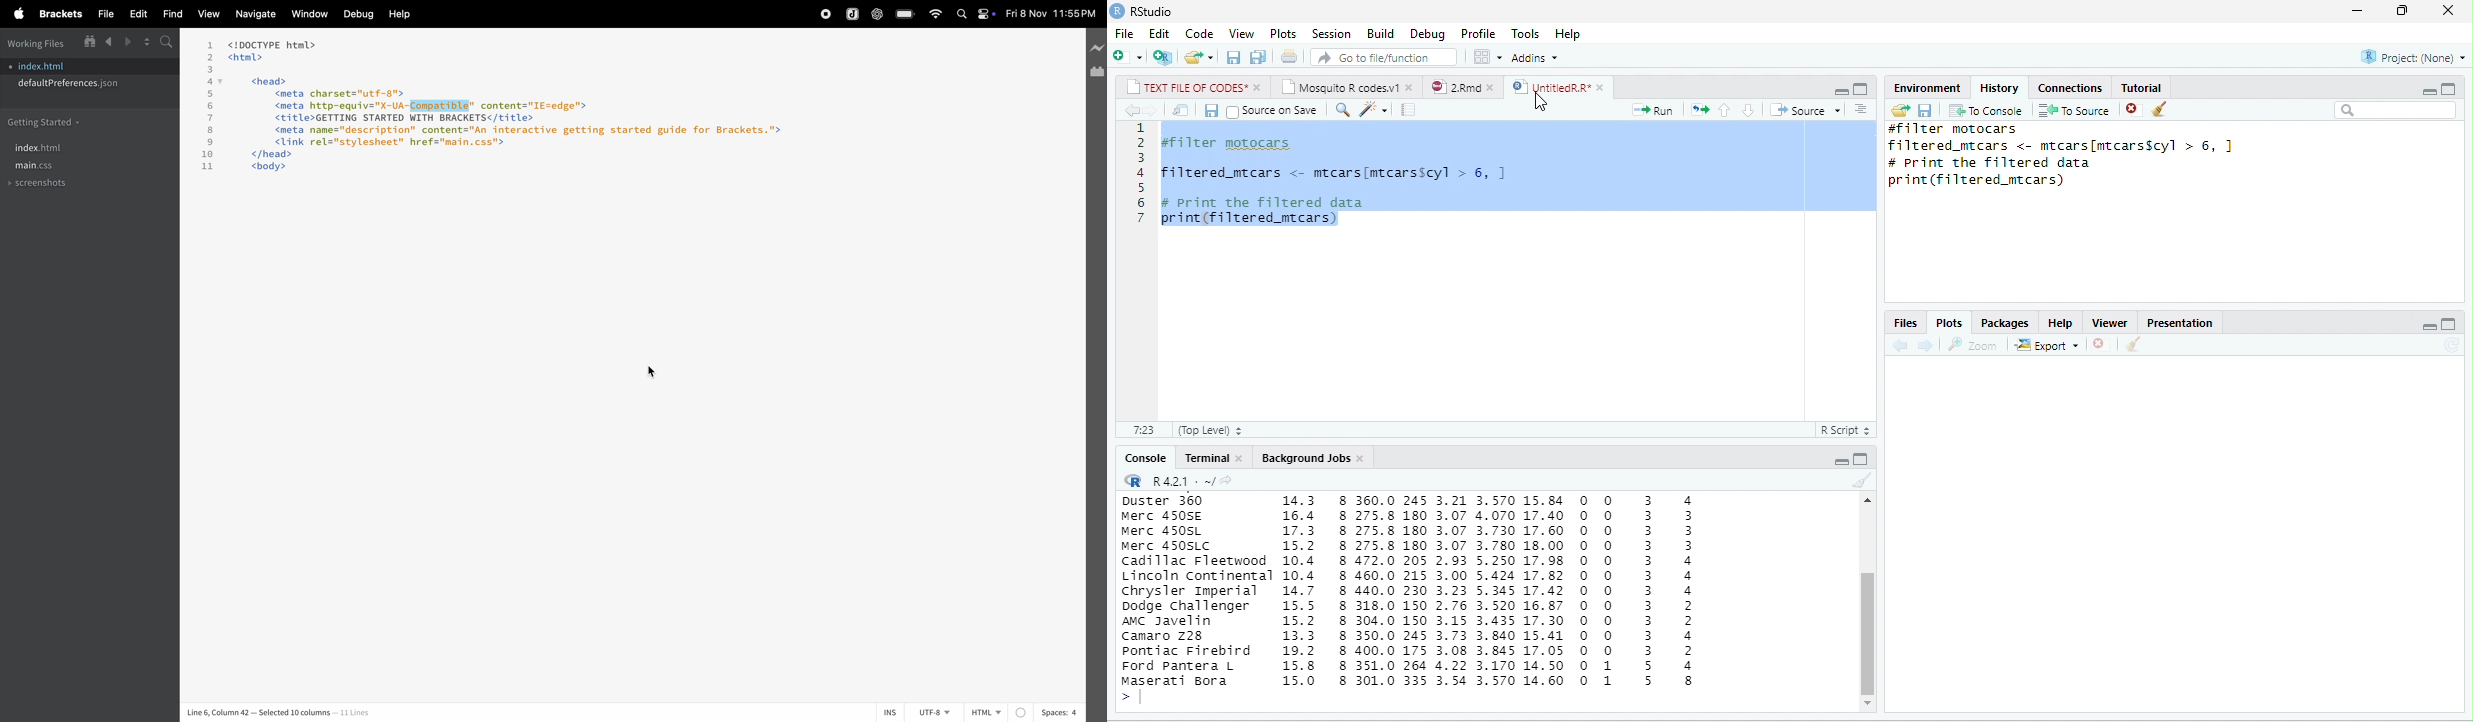 This screenshot has width=2492, height=728. Describe the element at coordinates (652, 374) in the screenshot. I see `cursor` at that location.